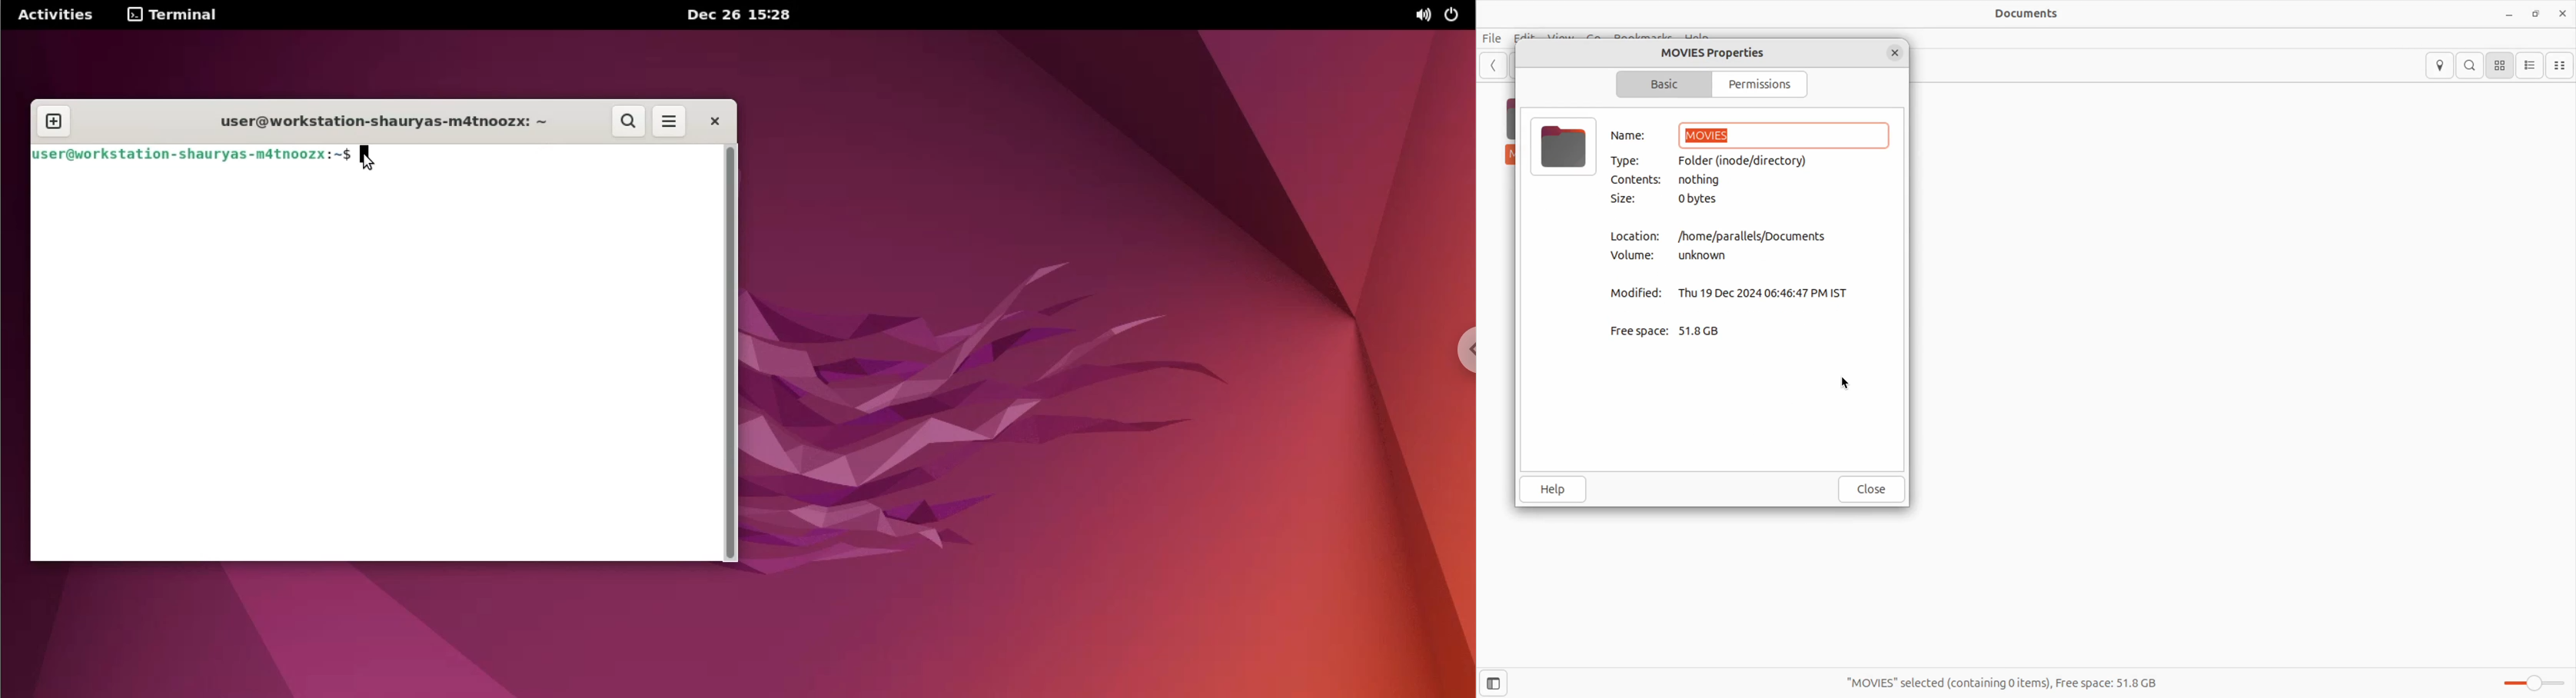 The height and width of the screenshot is (700, 2576). Describe the element at coordinates (1753, 236) in the screenshot. I see `home path` at that location.